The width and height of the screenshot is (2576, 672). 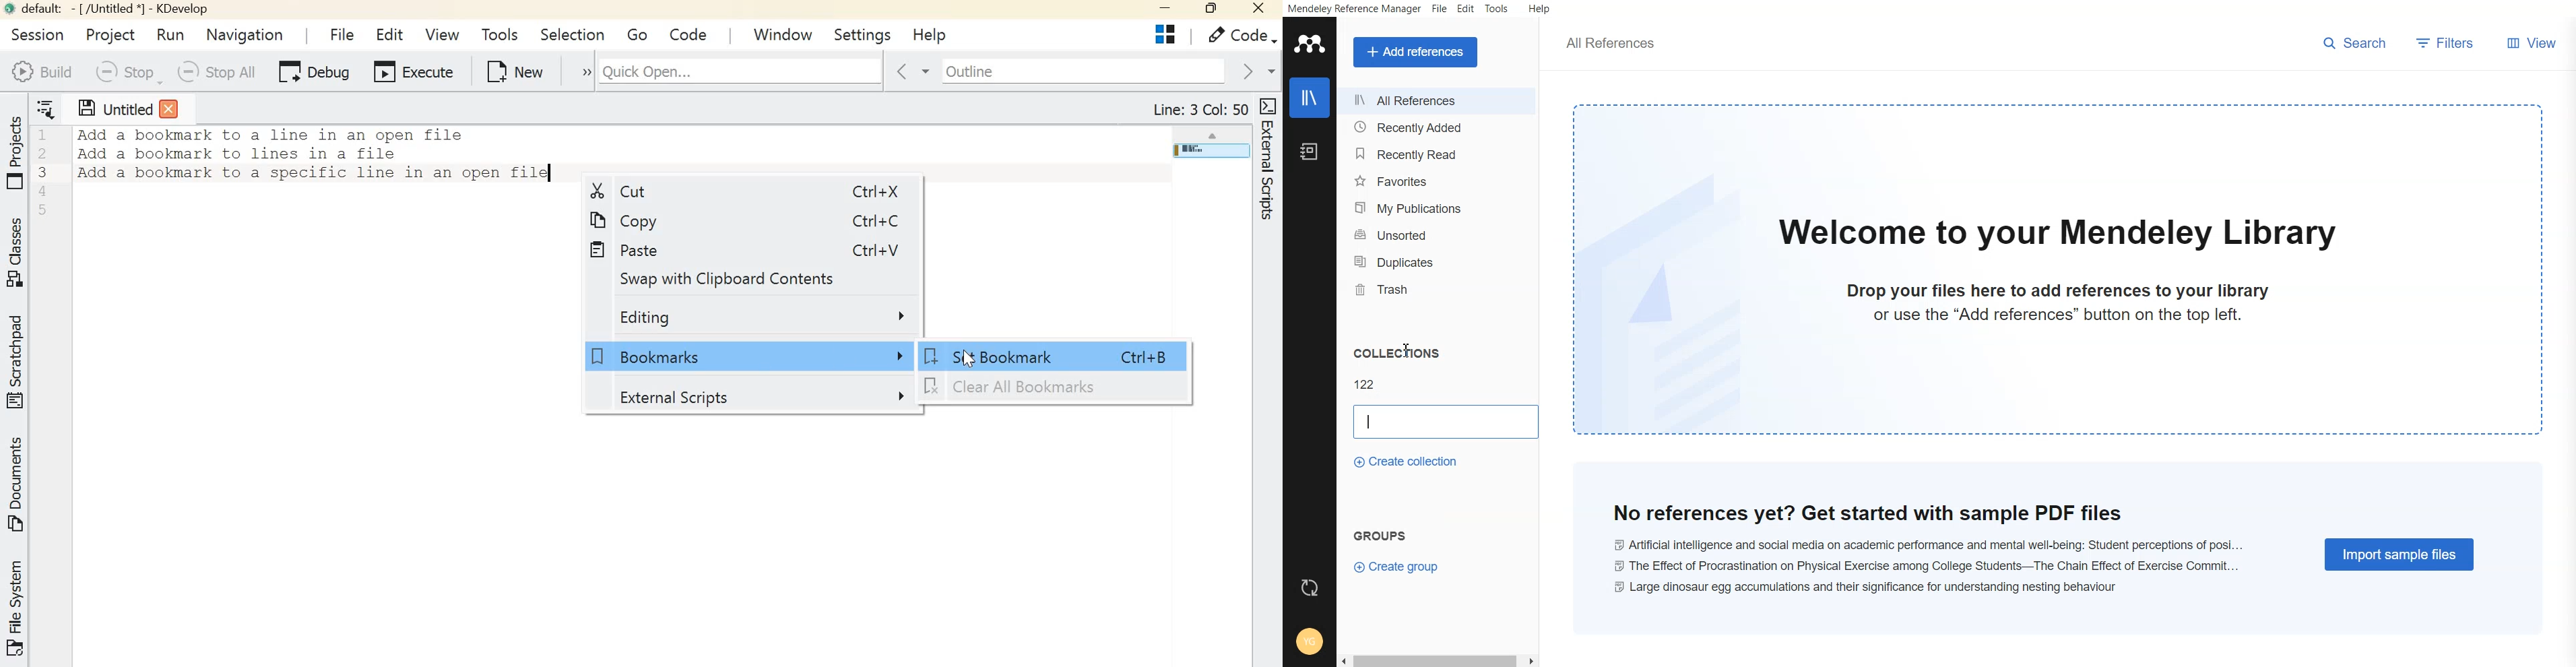 I want to click on Filters, so click(x=2445, y=43).